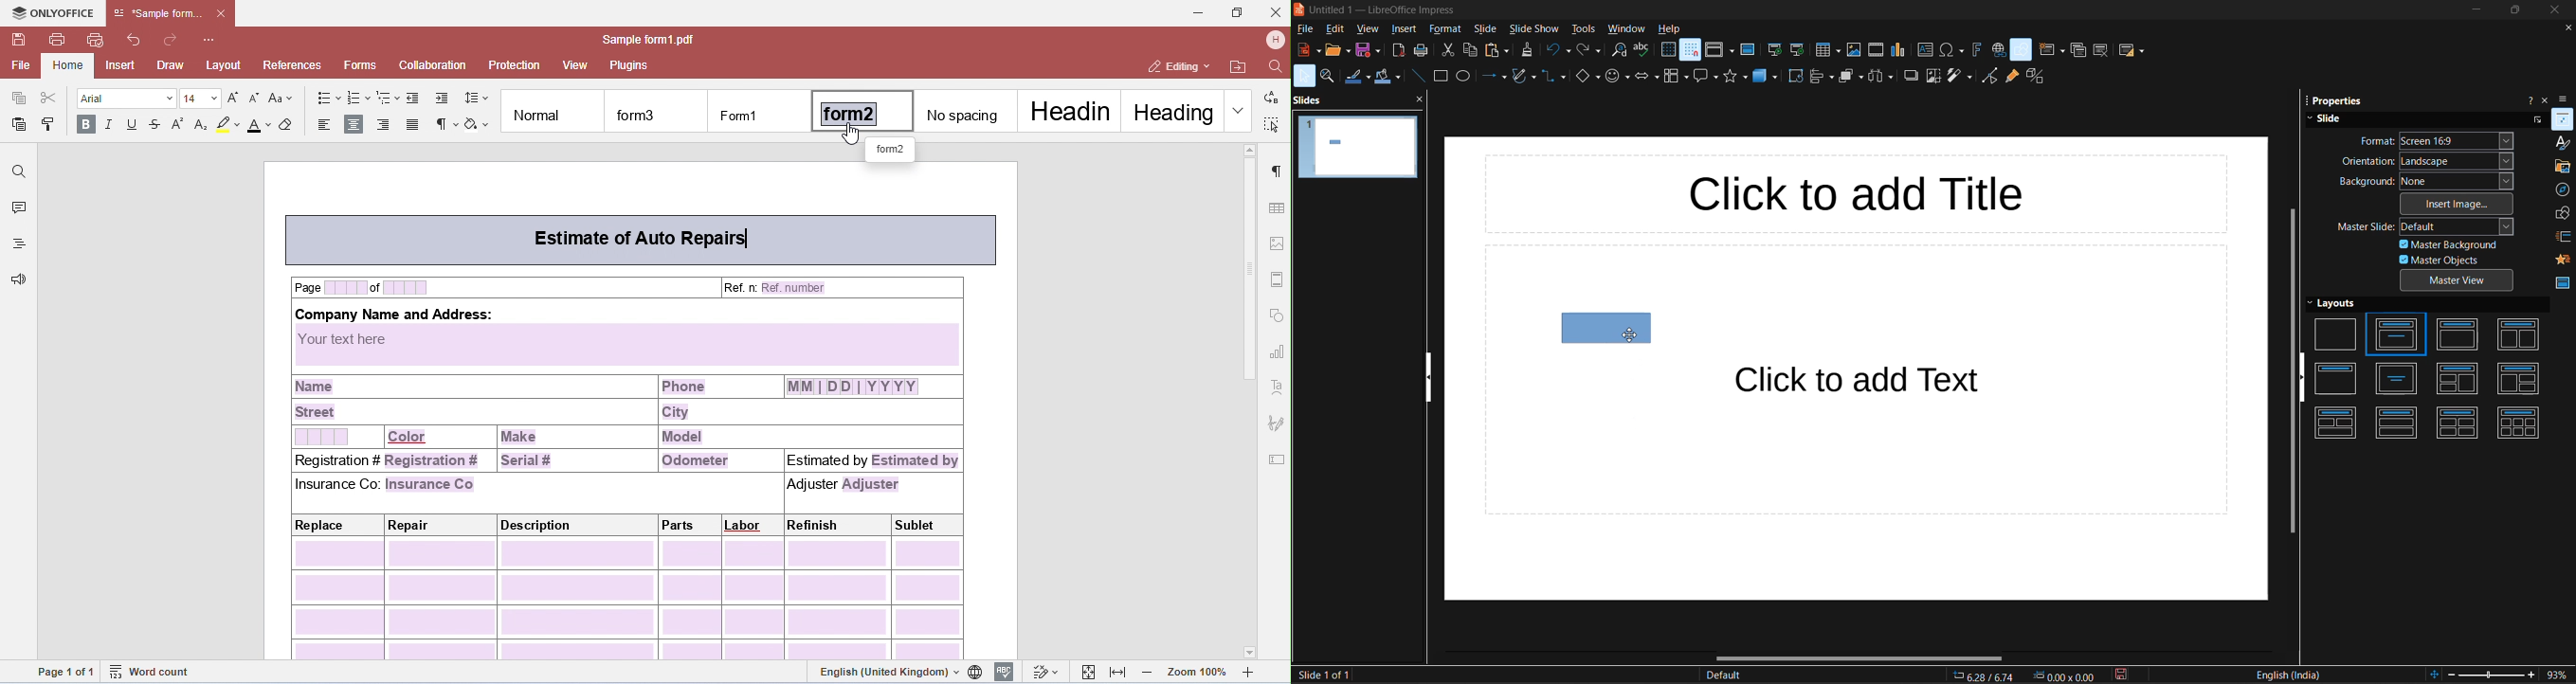  Describe the element at coordinates (1849, 76) in the screenshot. I see `arrange` at that location.